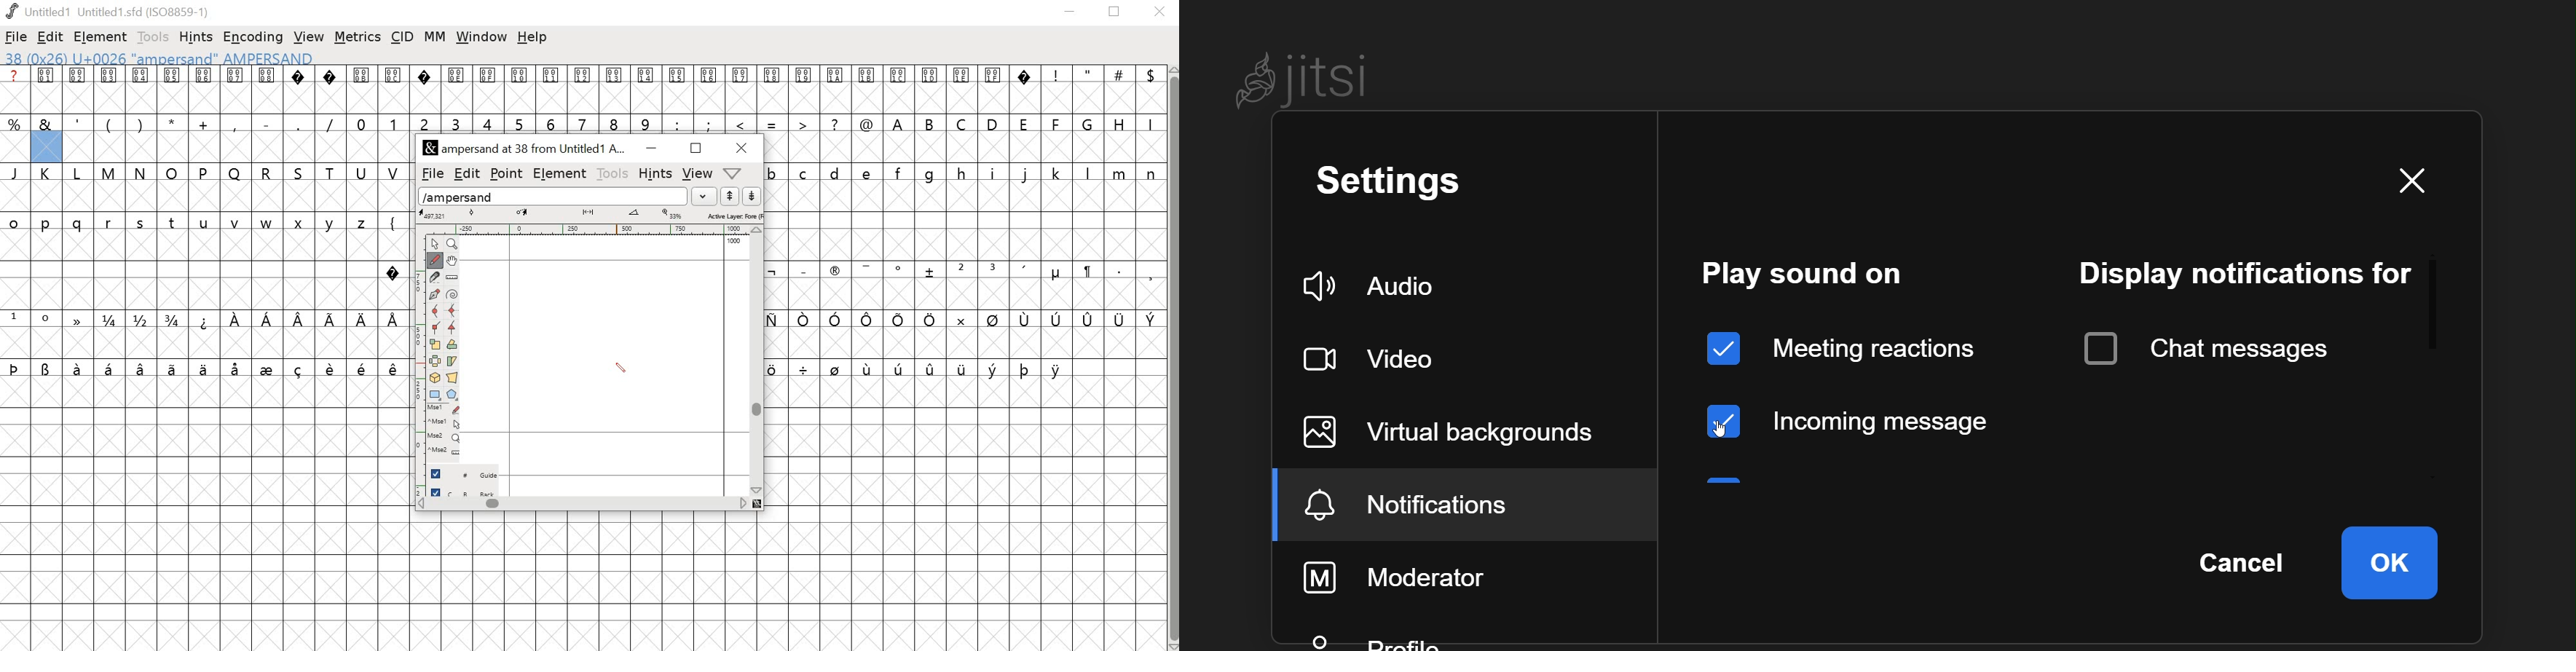  I want to click on E, so click(1025, 122).